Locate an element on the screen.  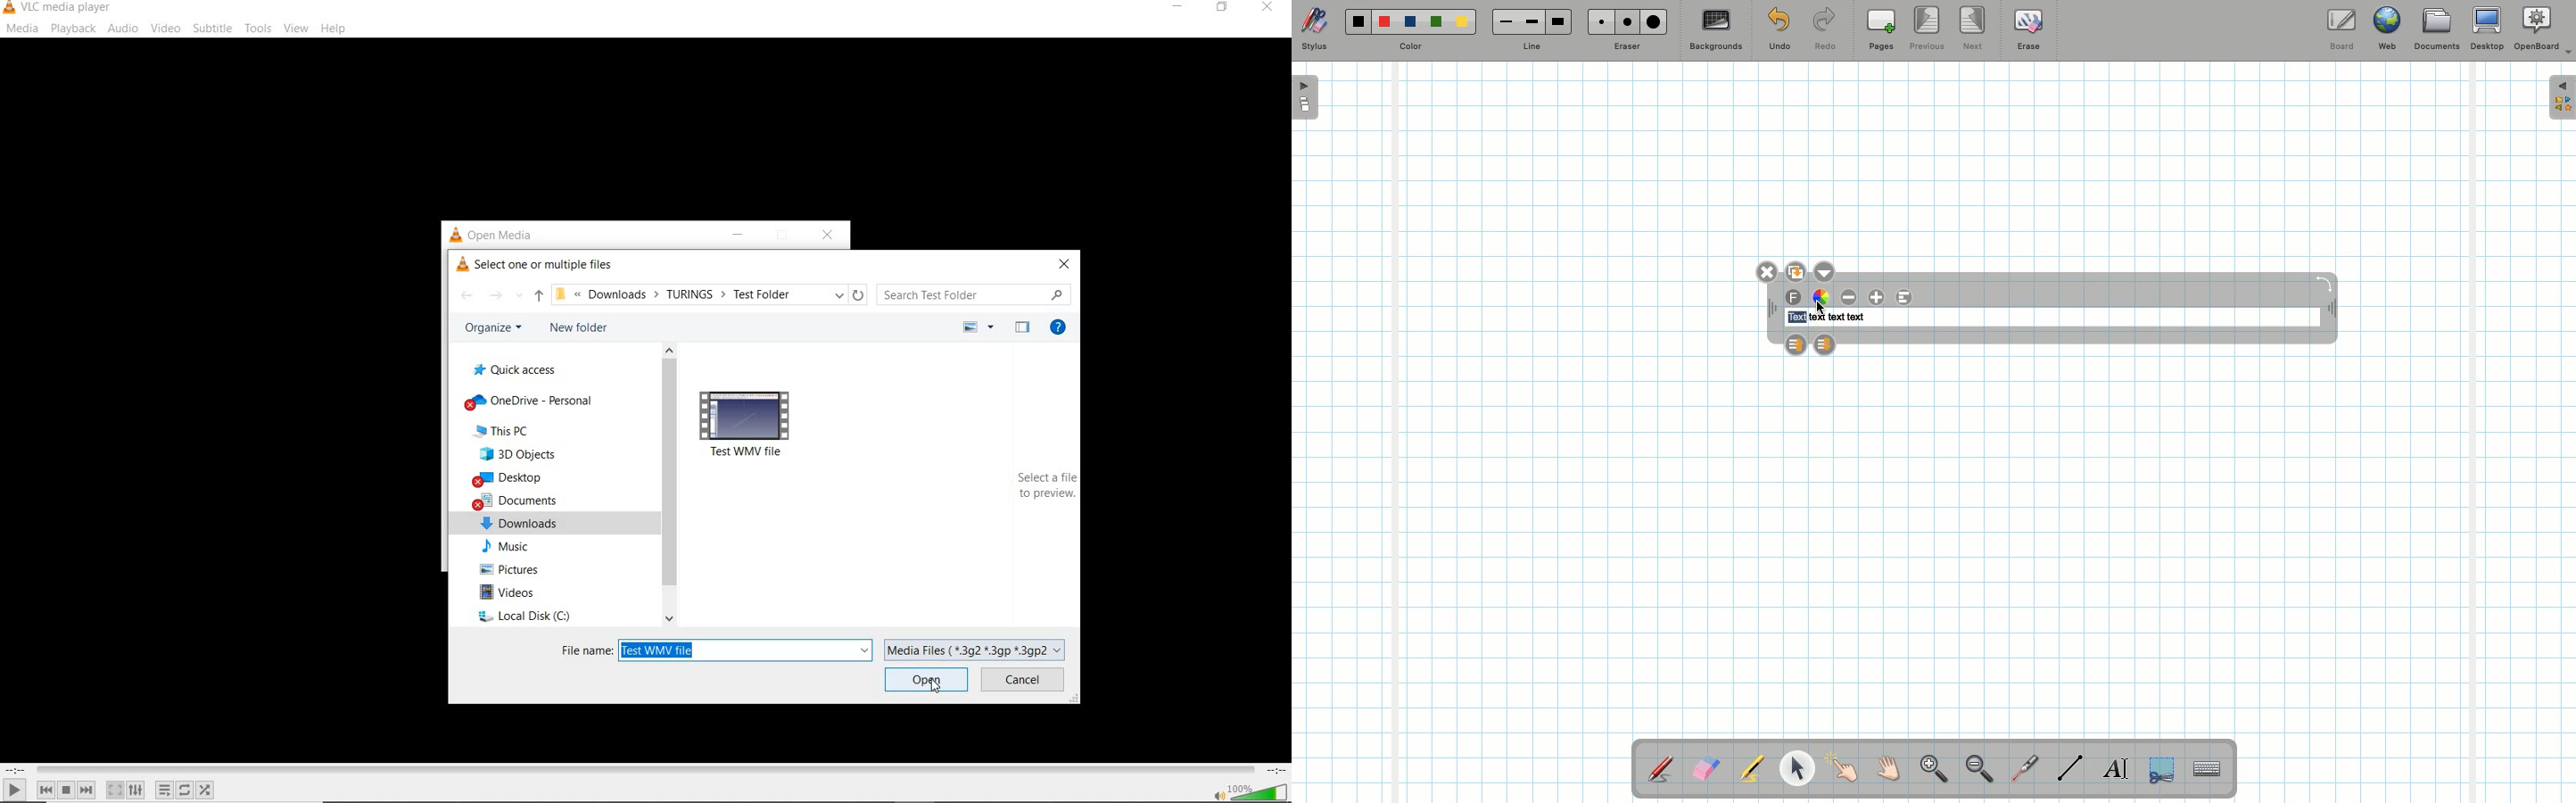
local disk c is located at coordinates (533, 617).